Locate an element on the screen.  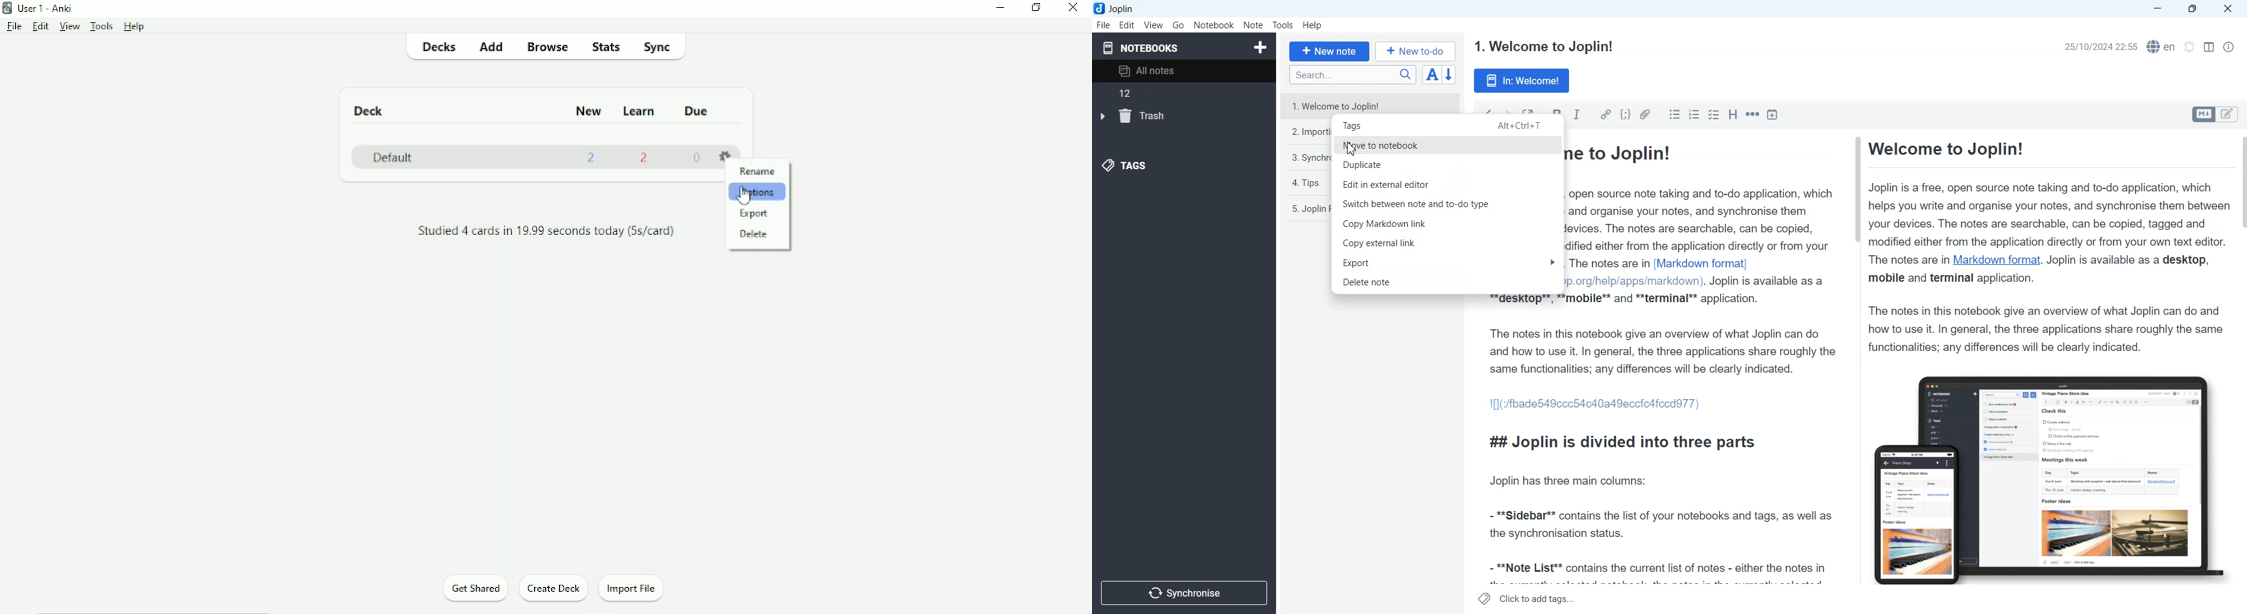
Go is located at coordinates (1179, 25).